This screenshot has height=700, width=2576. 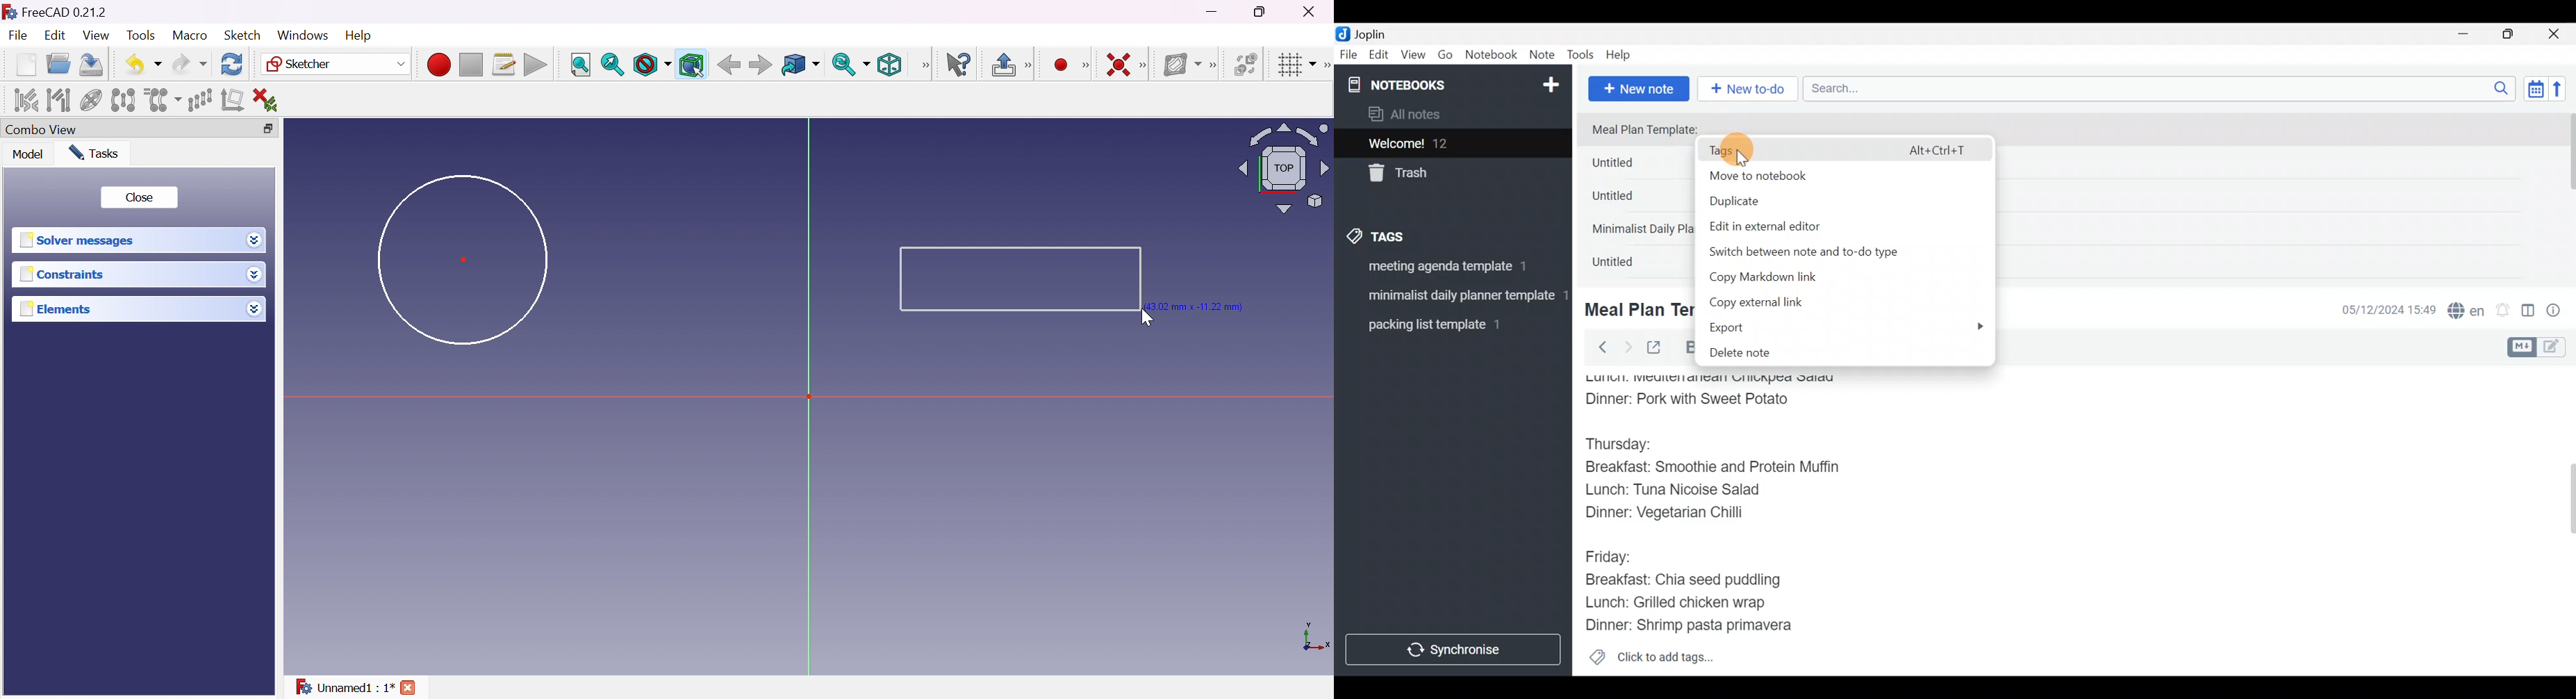 I want to click on [Sketcher constraints], so click(x=1146, y=66).